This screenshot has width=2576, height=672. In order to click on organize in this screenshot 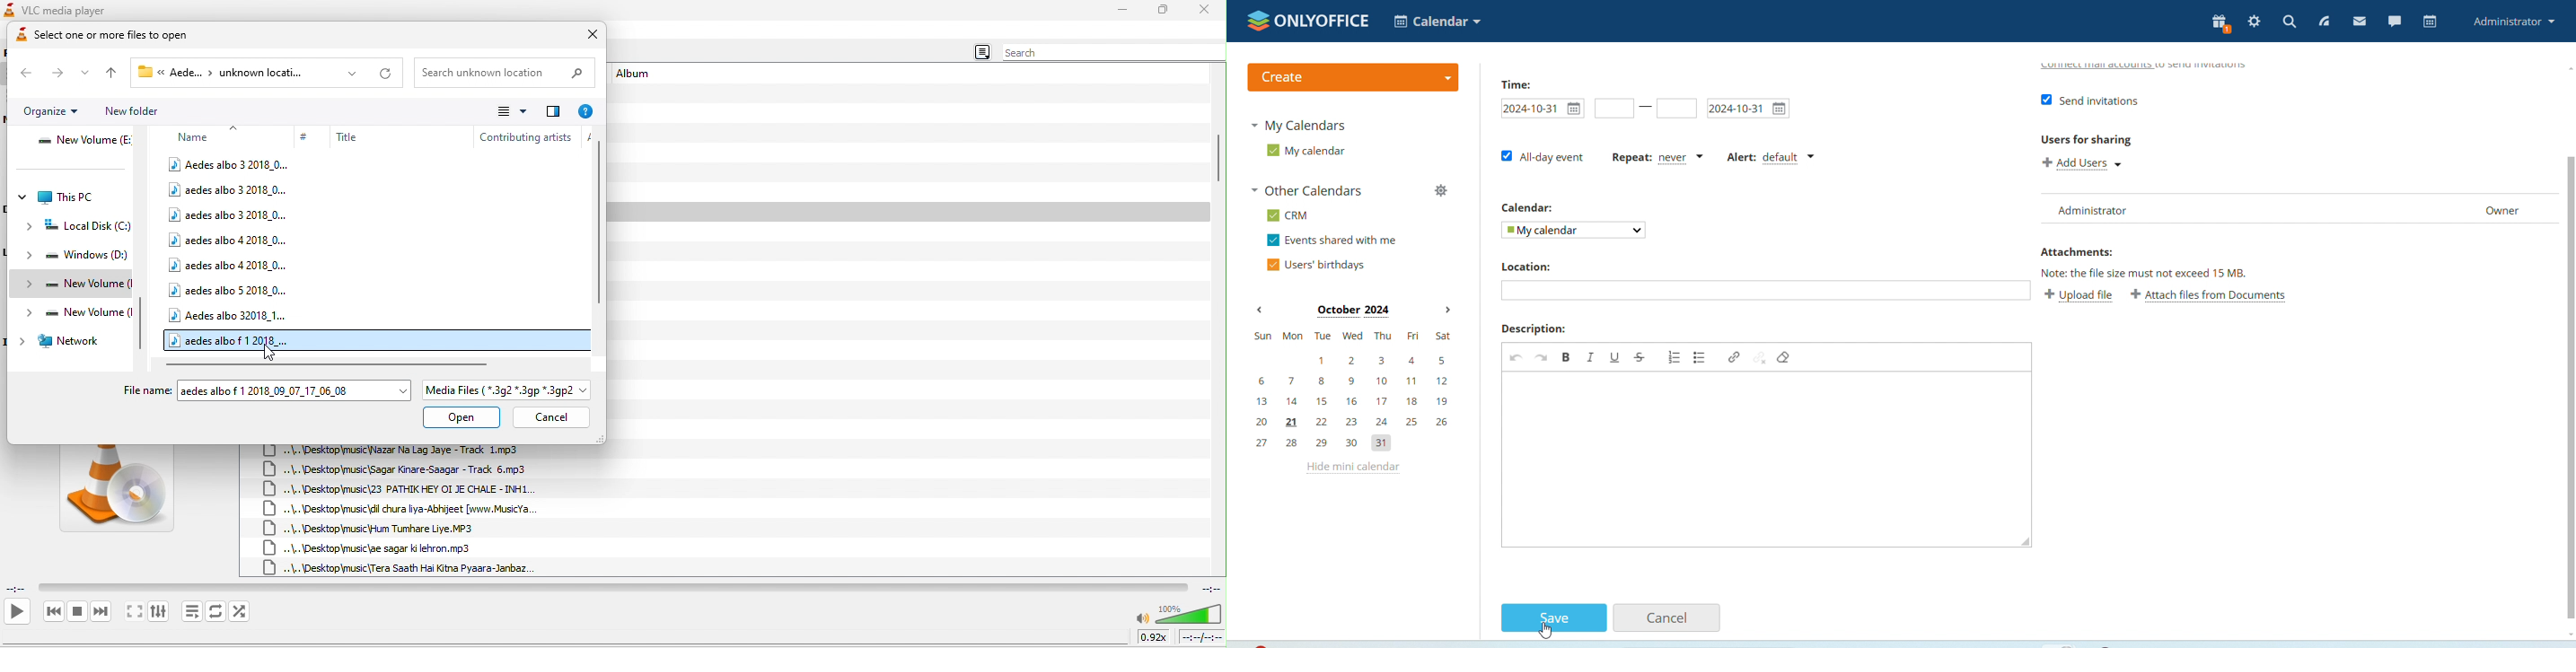, I will do `click(52, 112)`.